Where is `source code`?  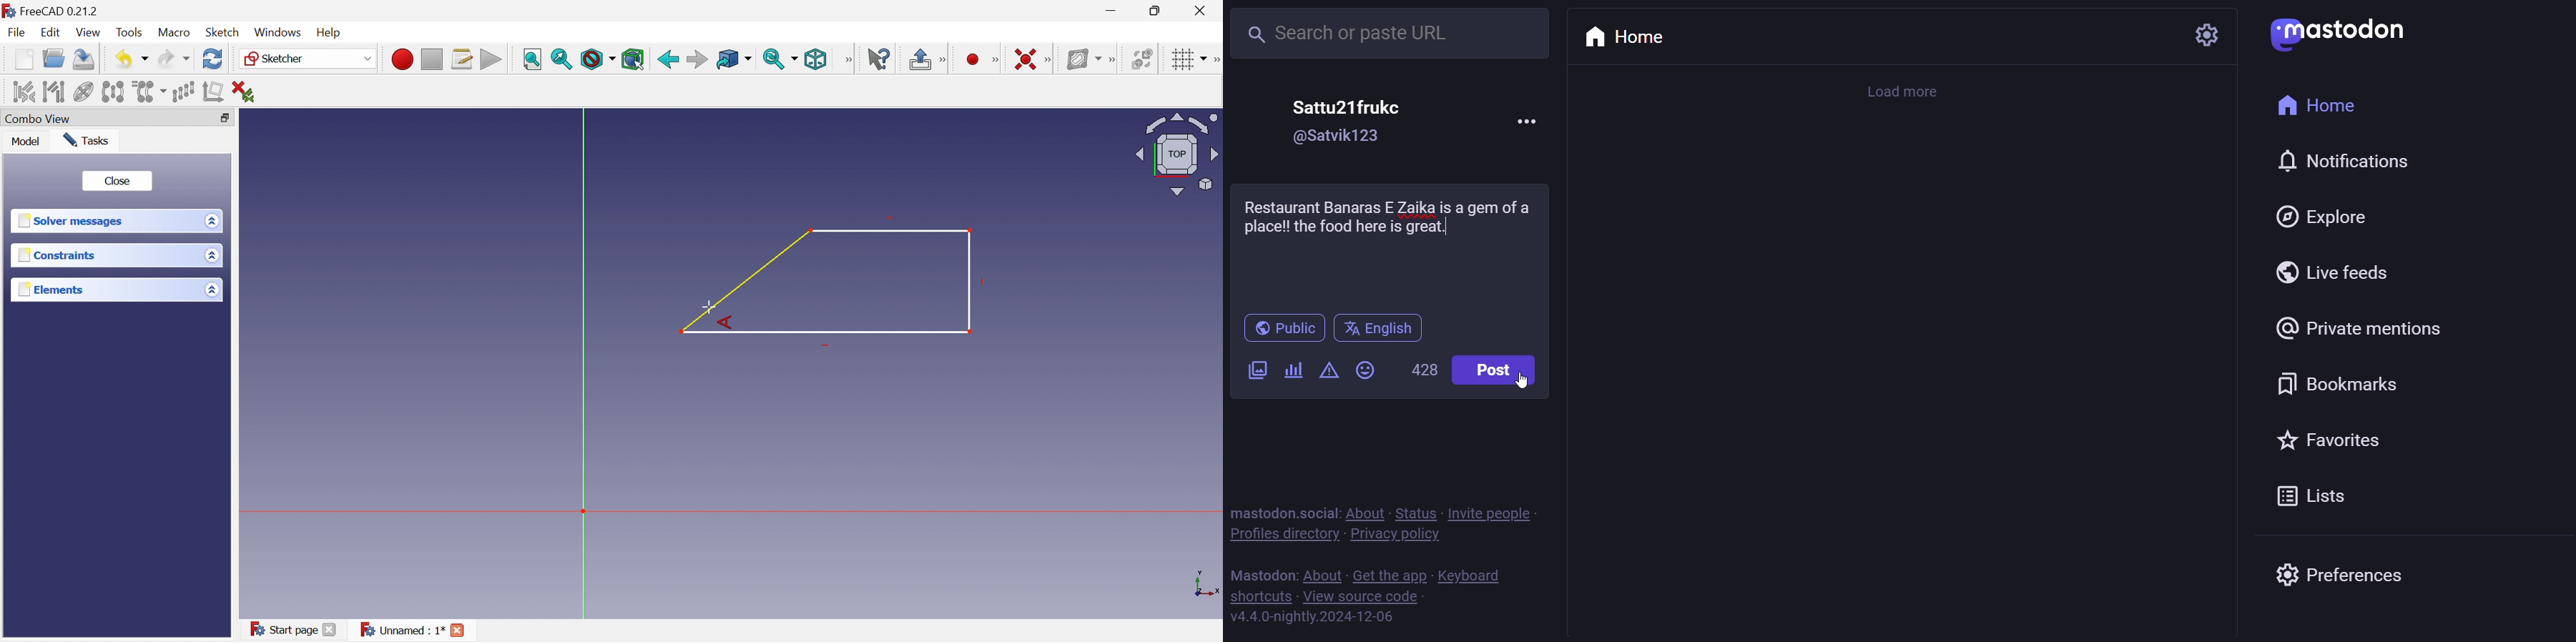
source code is located at coordinates (1363, 595).